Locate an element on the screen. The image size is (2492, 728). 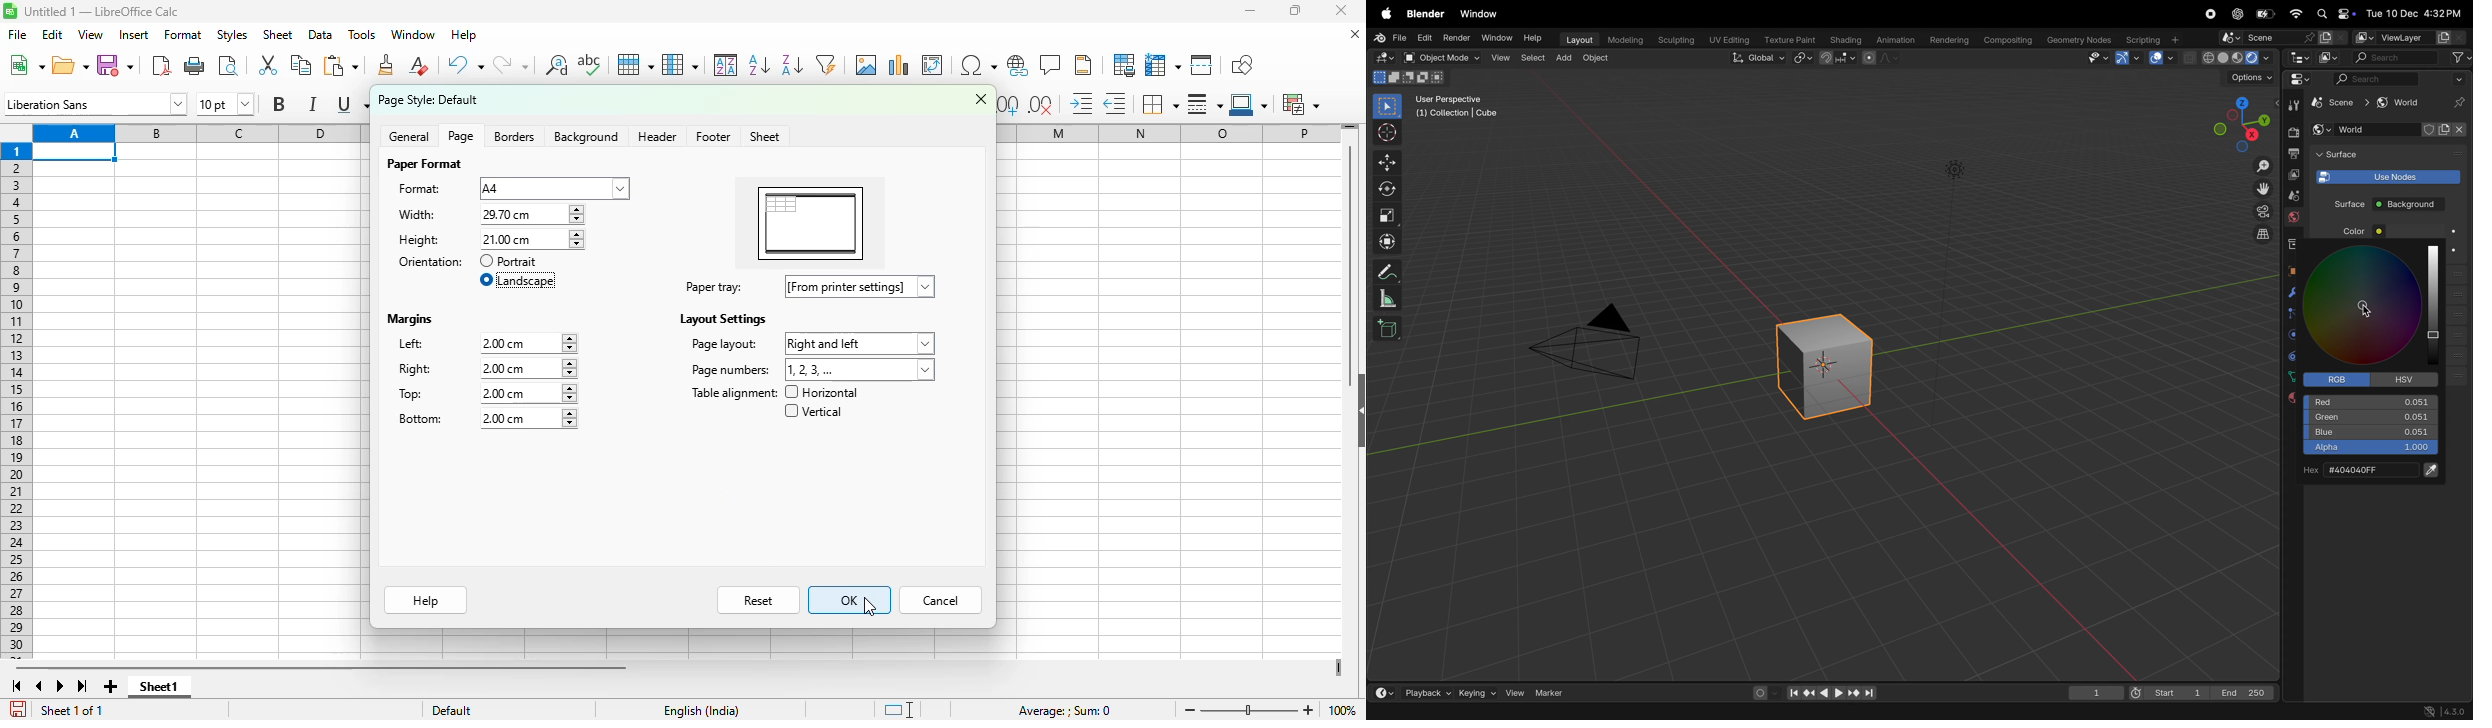
scale is located at coordinates (1390, 298).